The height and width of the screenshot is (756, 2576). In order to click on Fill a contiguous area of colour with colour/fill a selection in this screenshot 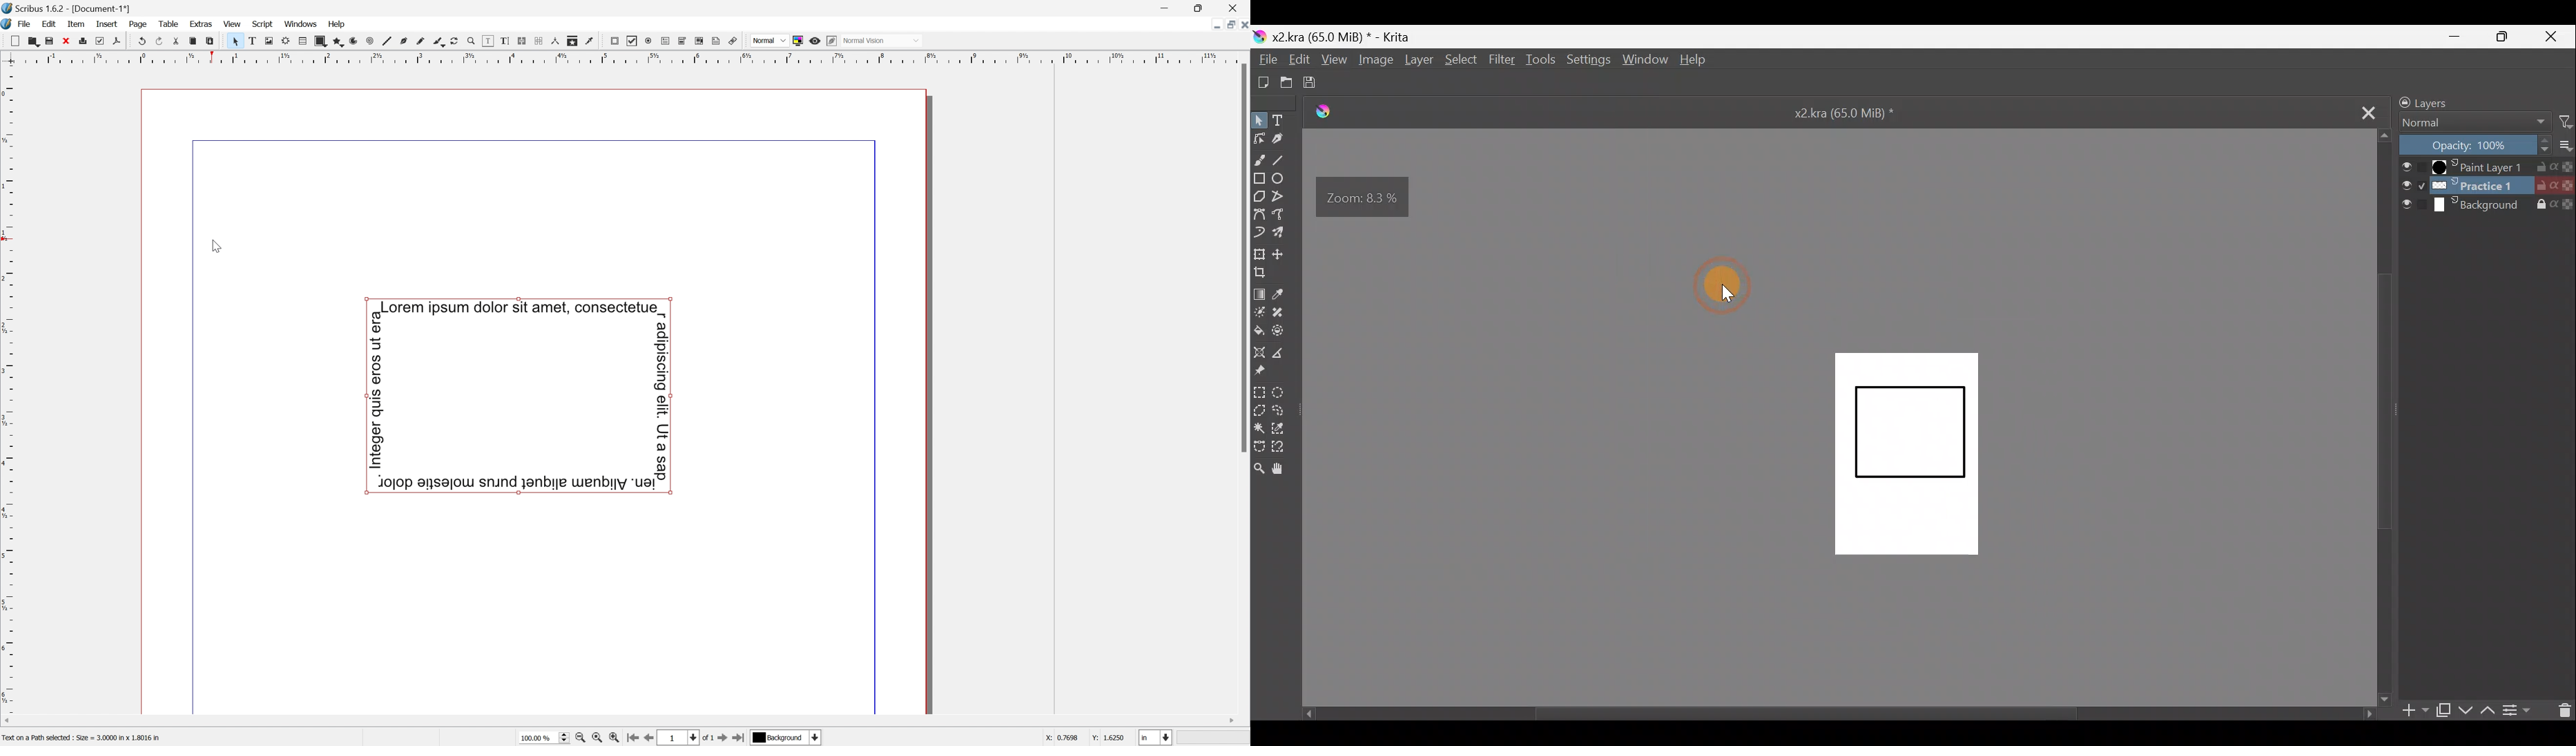, I will do `click(1259, 329)`.